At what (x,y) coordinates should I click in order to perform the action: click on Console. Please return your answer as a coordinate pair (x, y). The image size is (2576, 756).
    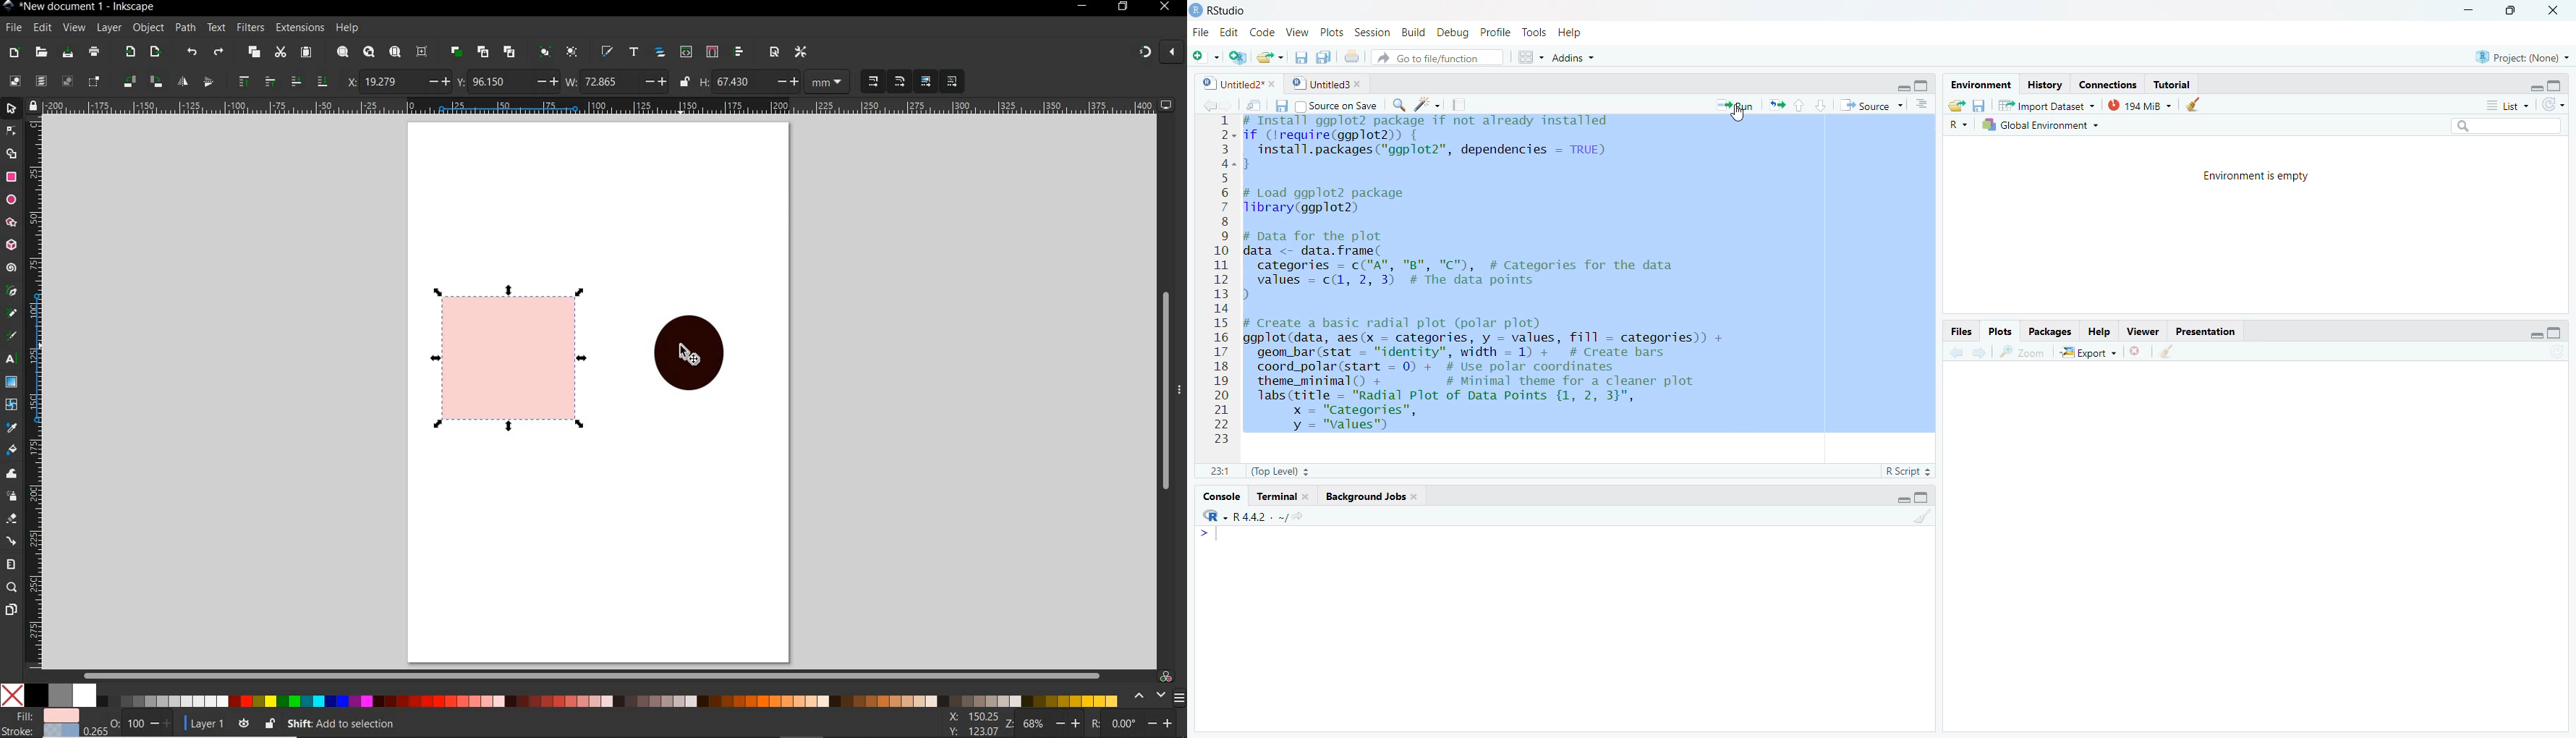
    Looking at the image, I should click on (1217, 497).